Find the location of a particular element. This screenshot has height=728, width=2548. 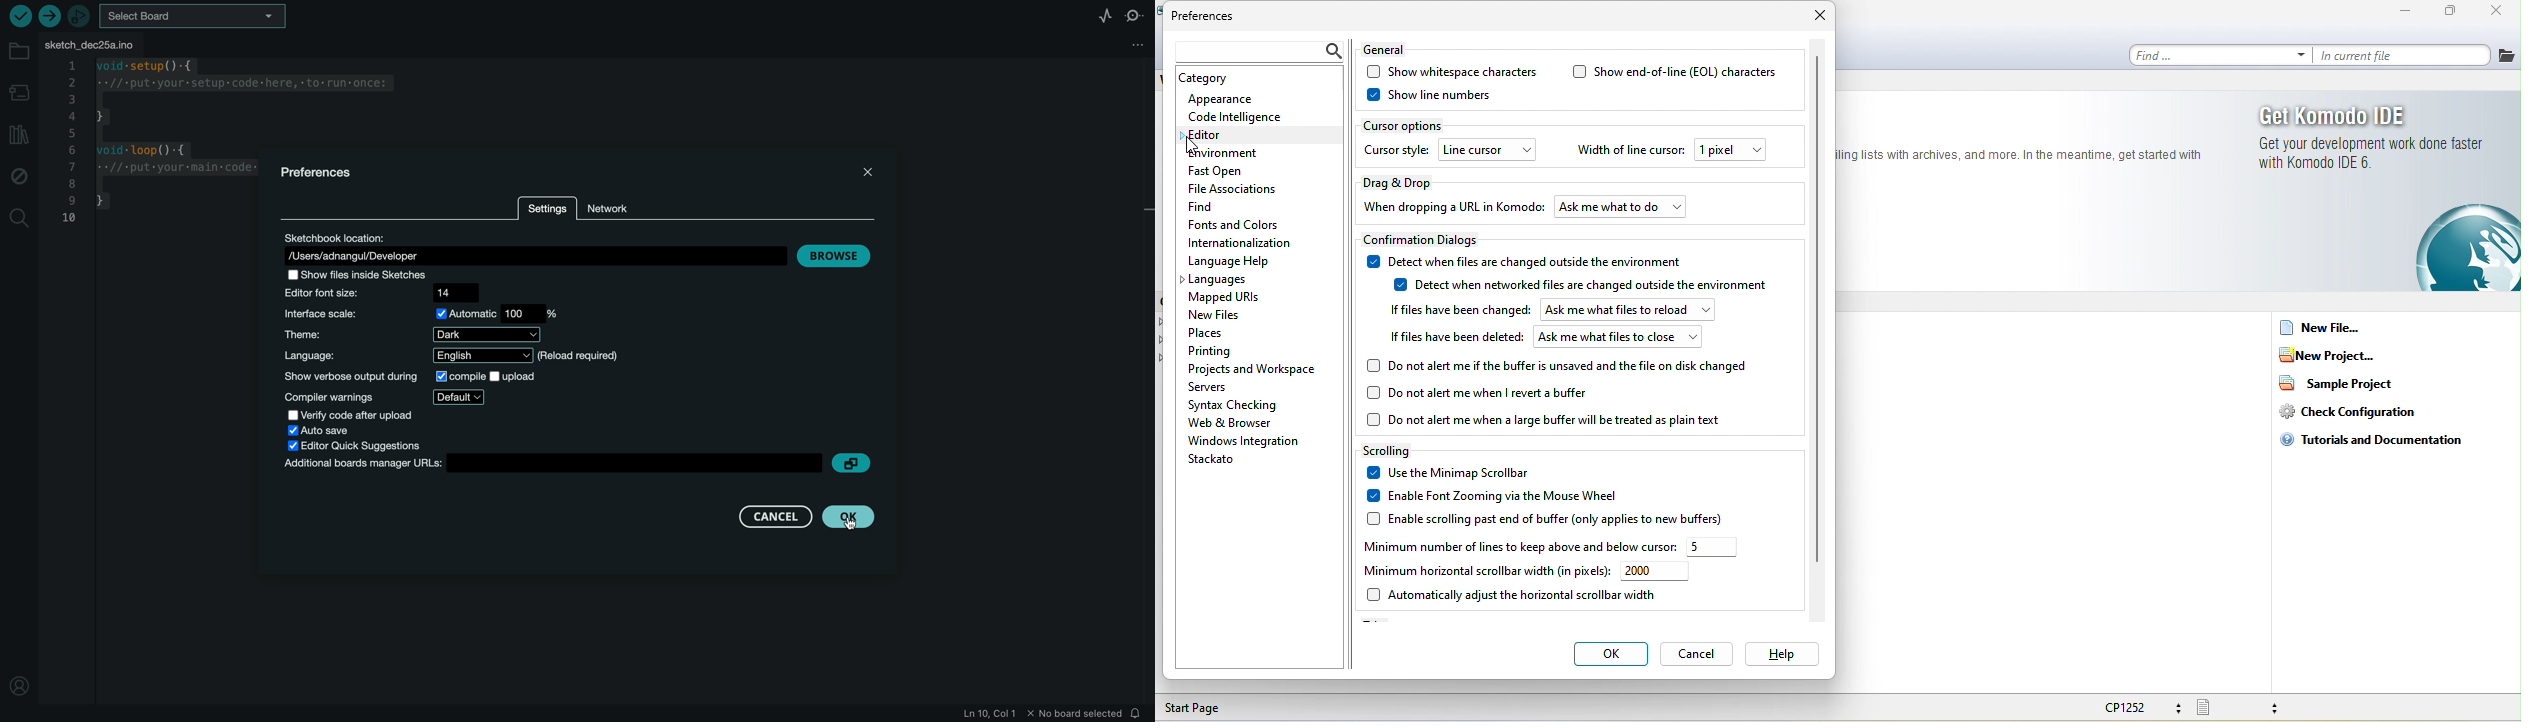

scrolling is located at coordinates (1392, 450).